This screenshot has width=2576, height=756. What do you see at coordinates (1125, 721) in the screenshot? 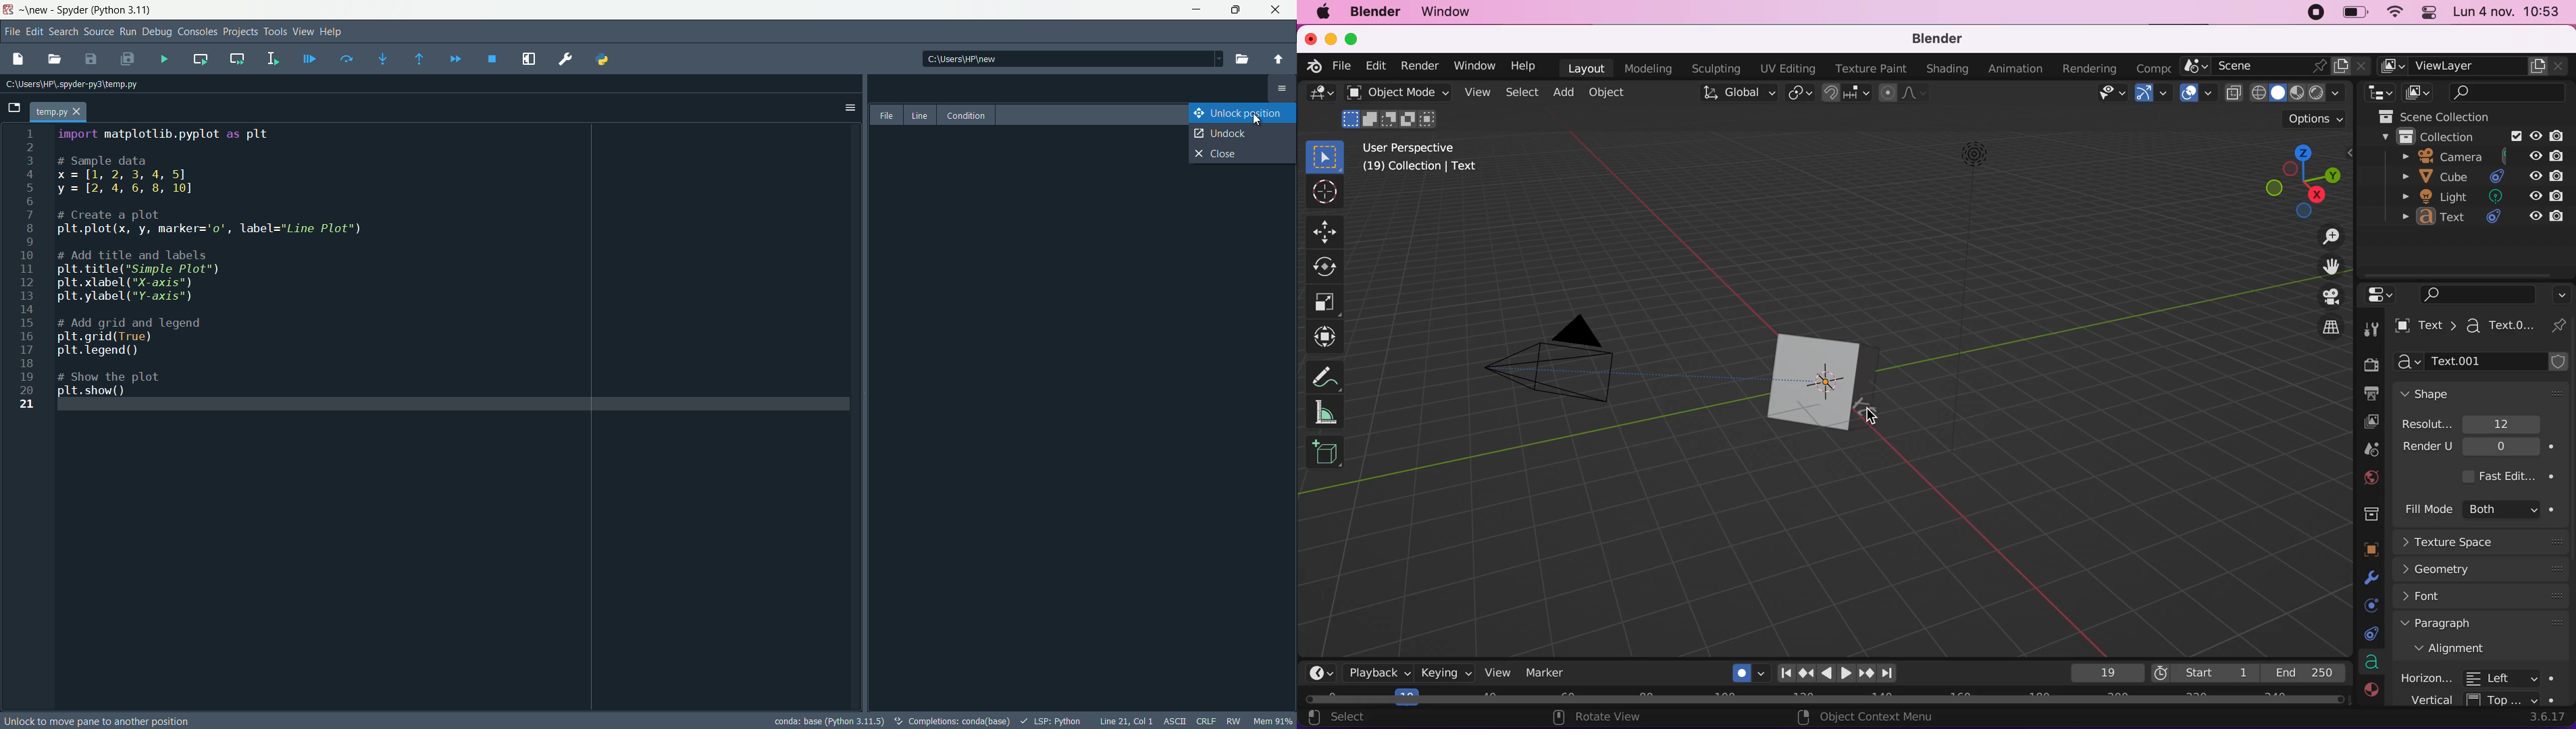
I see `line 21, Col 1` at bounding box center [1125, 721].